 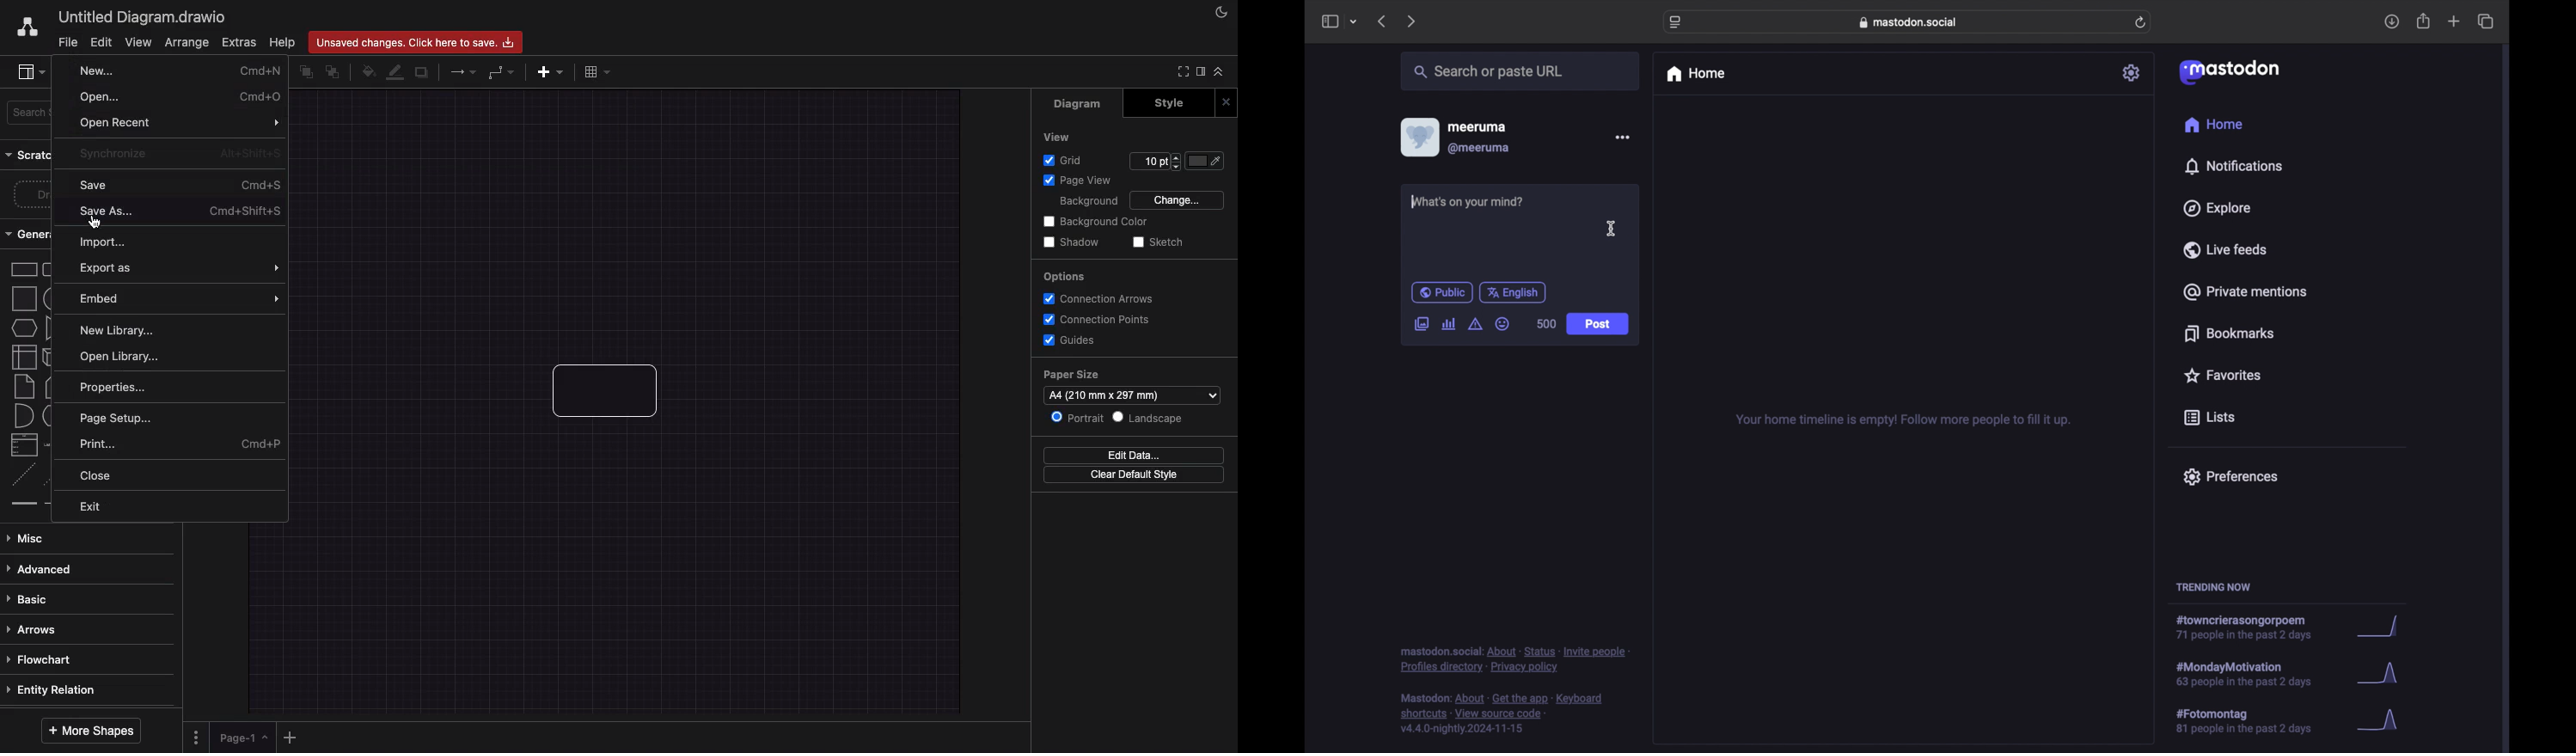 I want to click on Change, so click(x=1177, y=199).